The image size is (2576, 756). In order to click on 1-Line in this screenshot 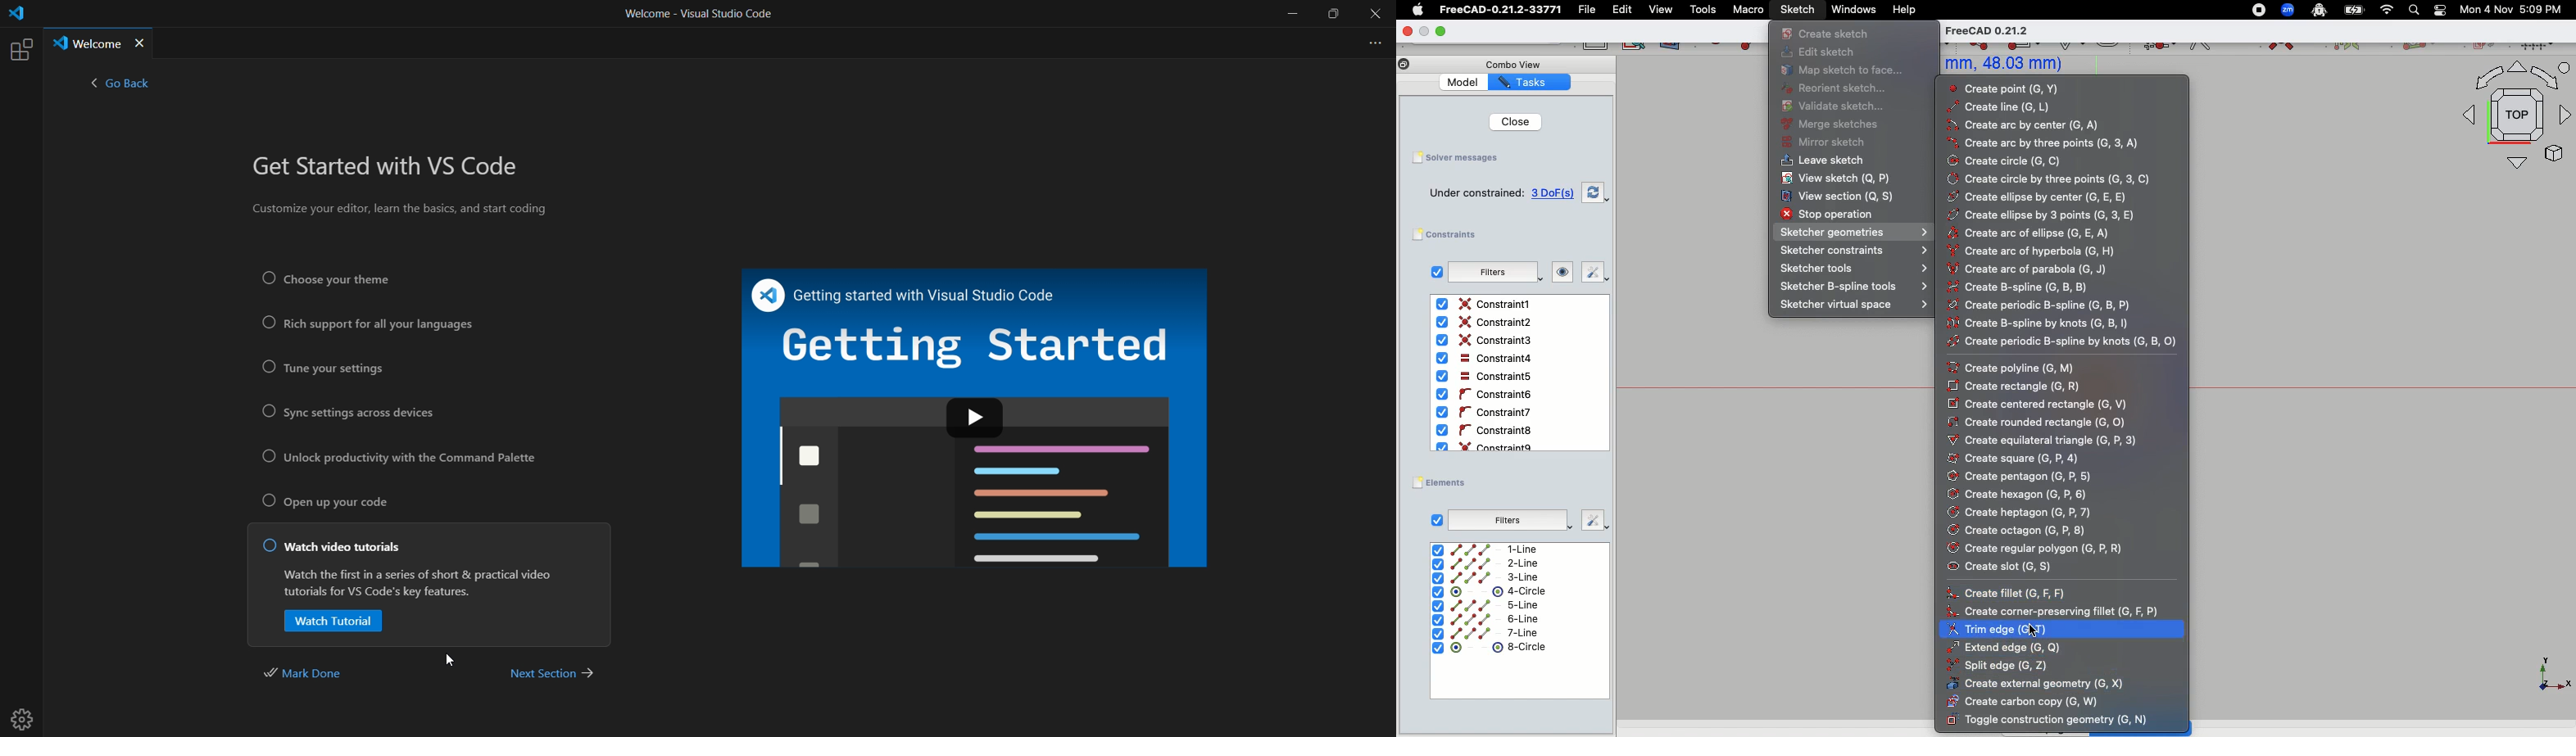, I will do `click(1493, 549)`.